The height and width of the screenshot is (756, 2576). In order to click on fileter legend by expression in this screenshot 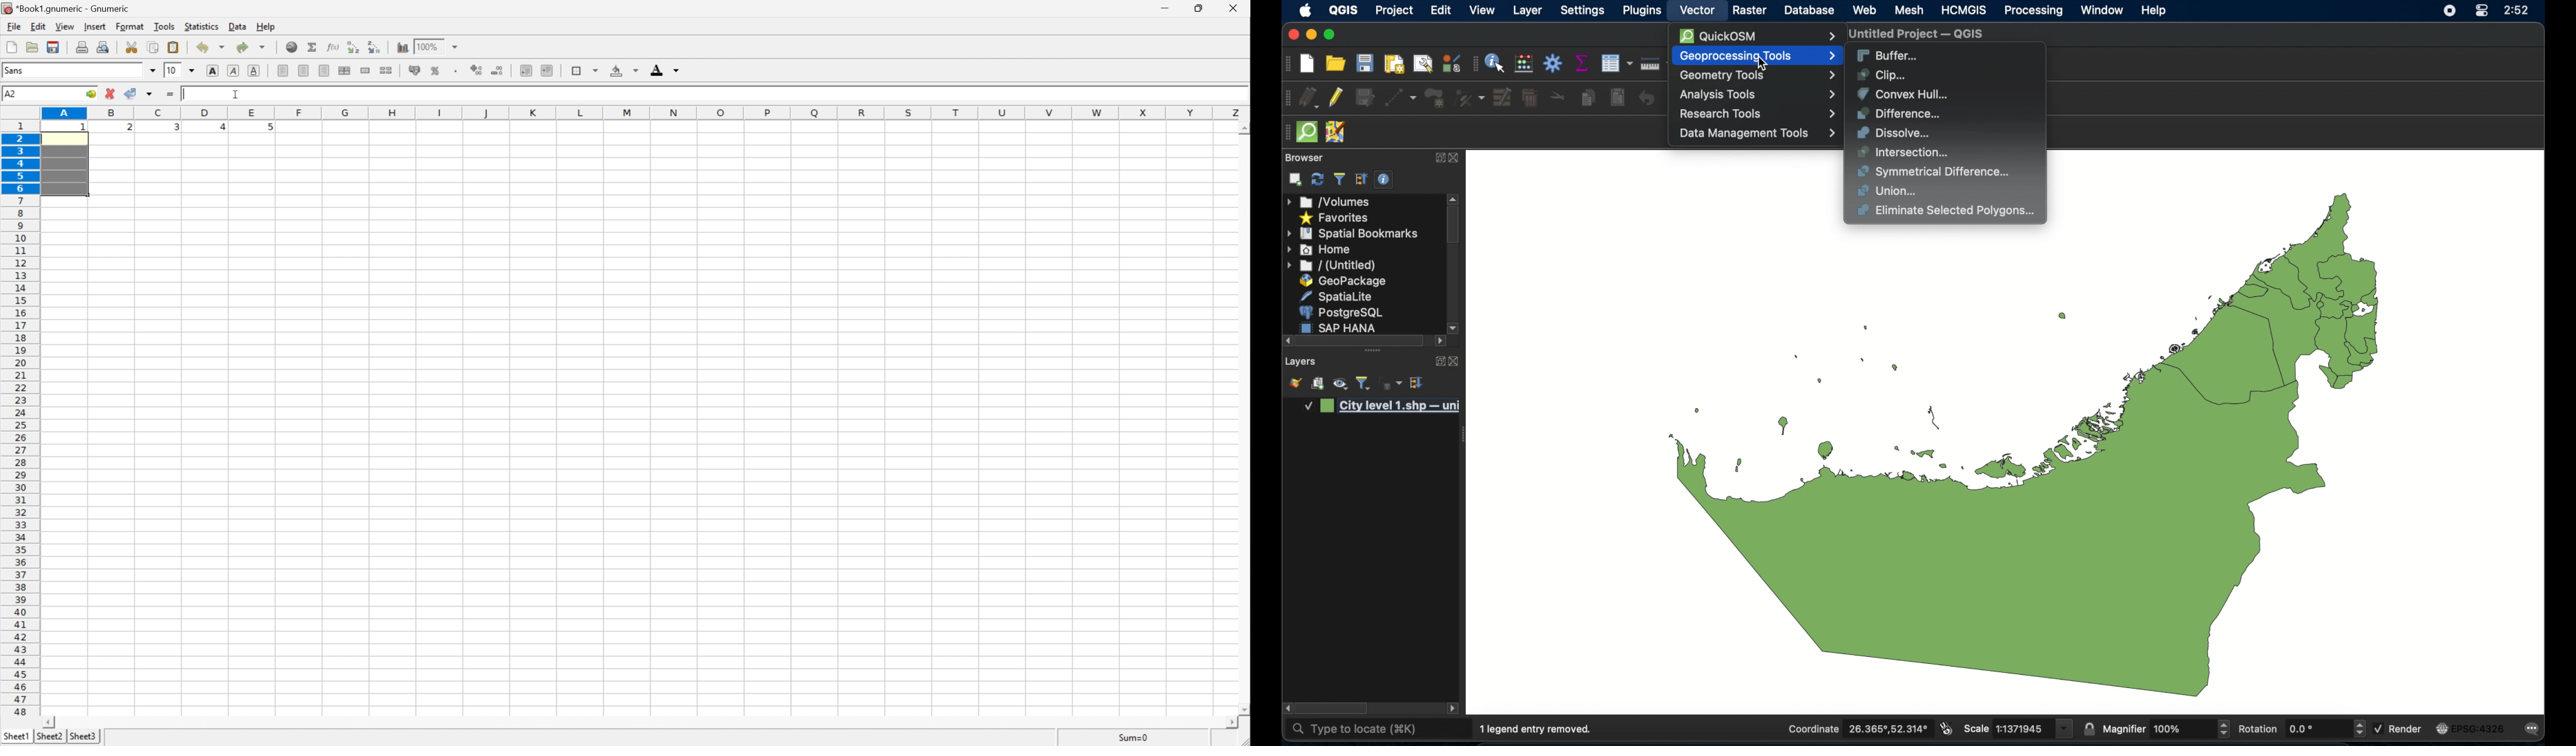, I will do `click(1391, 384)`.